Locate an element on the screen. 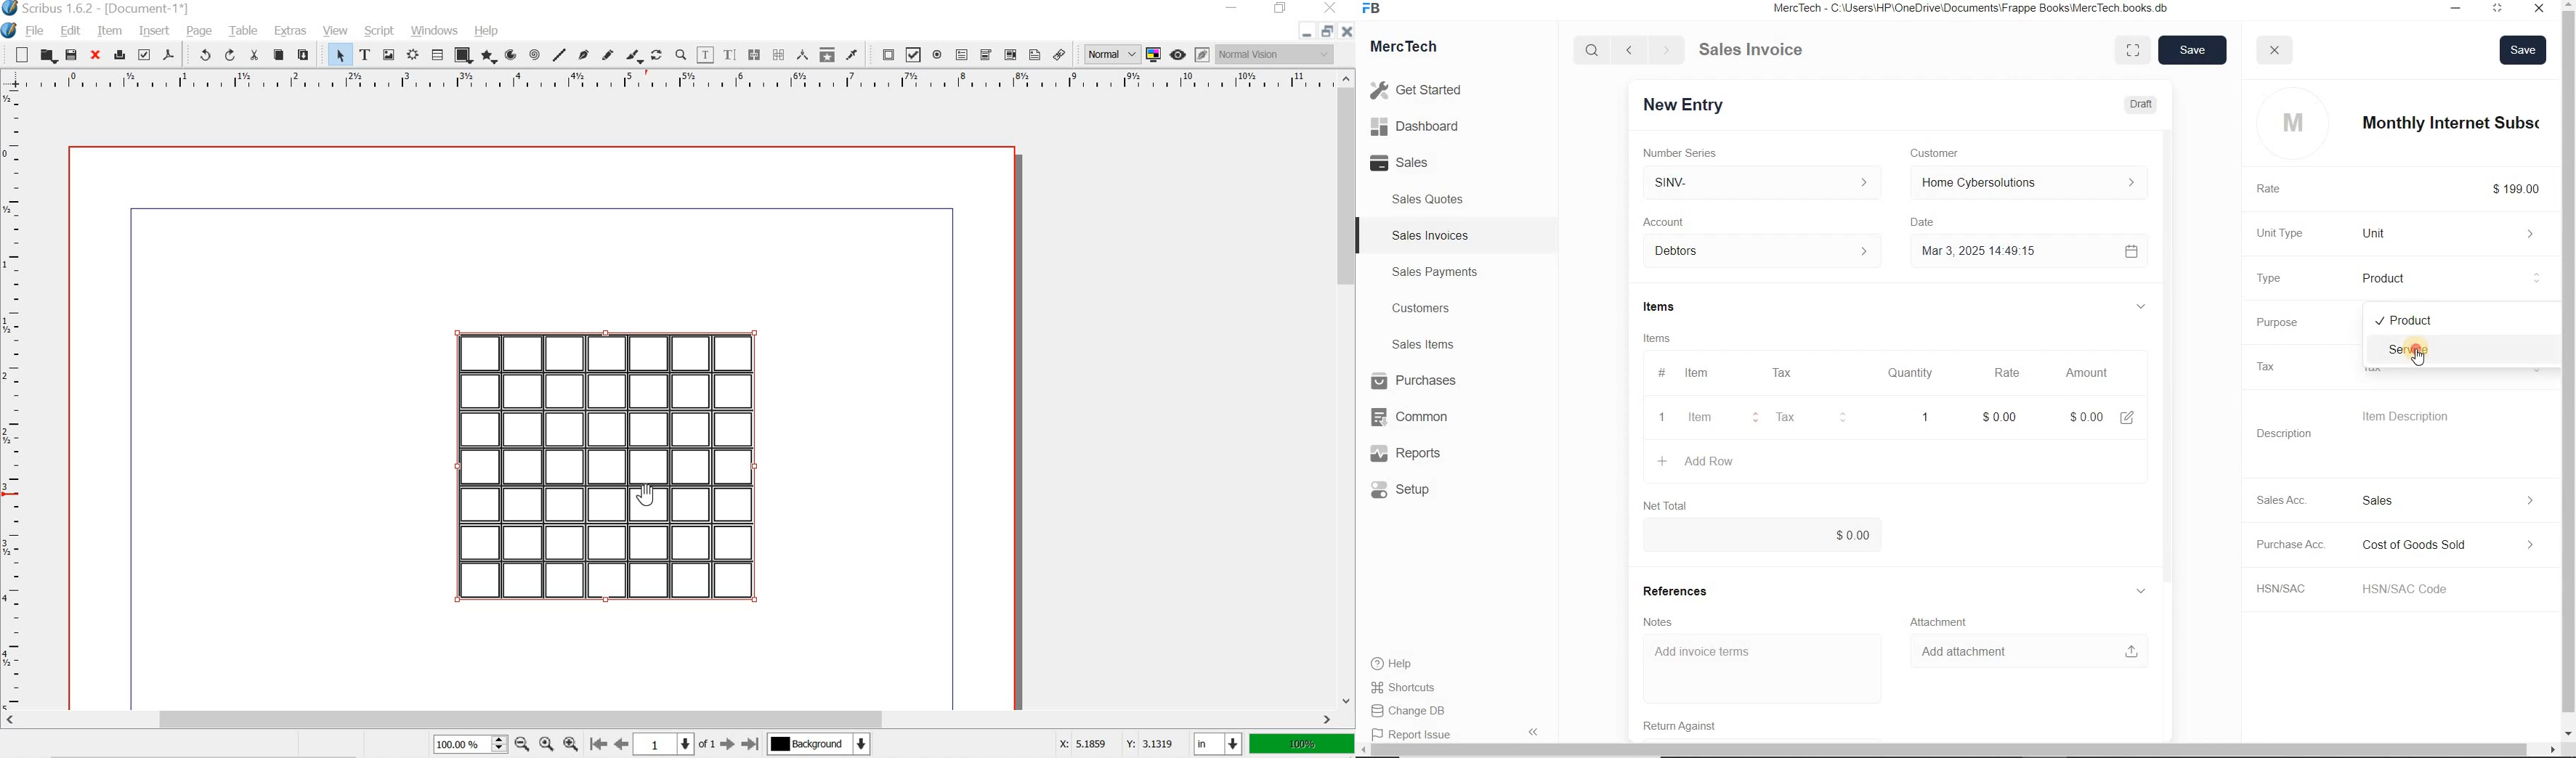  Change DB is located at coordinates (1410, 711).